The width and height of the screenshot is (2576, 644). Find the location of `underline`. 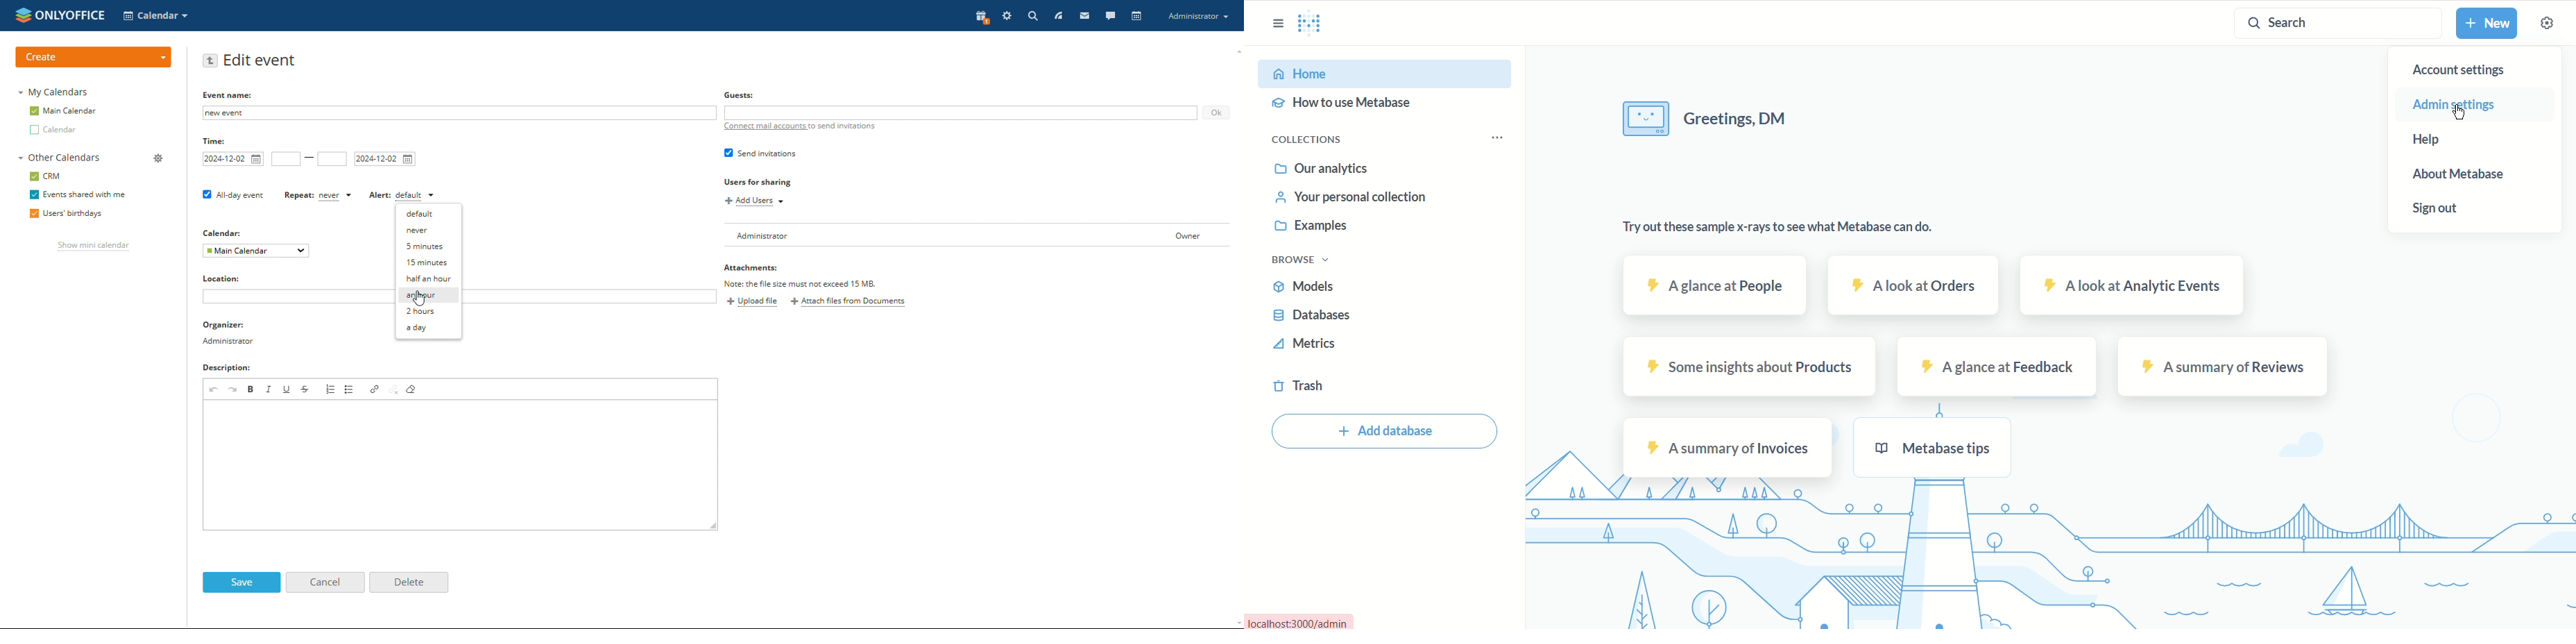

underline is located at coordinates (287, 389).